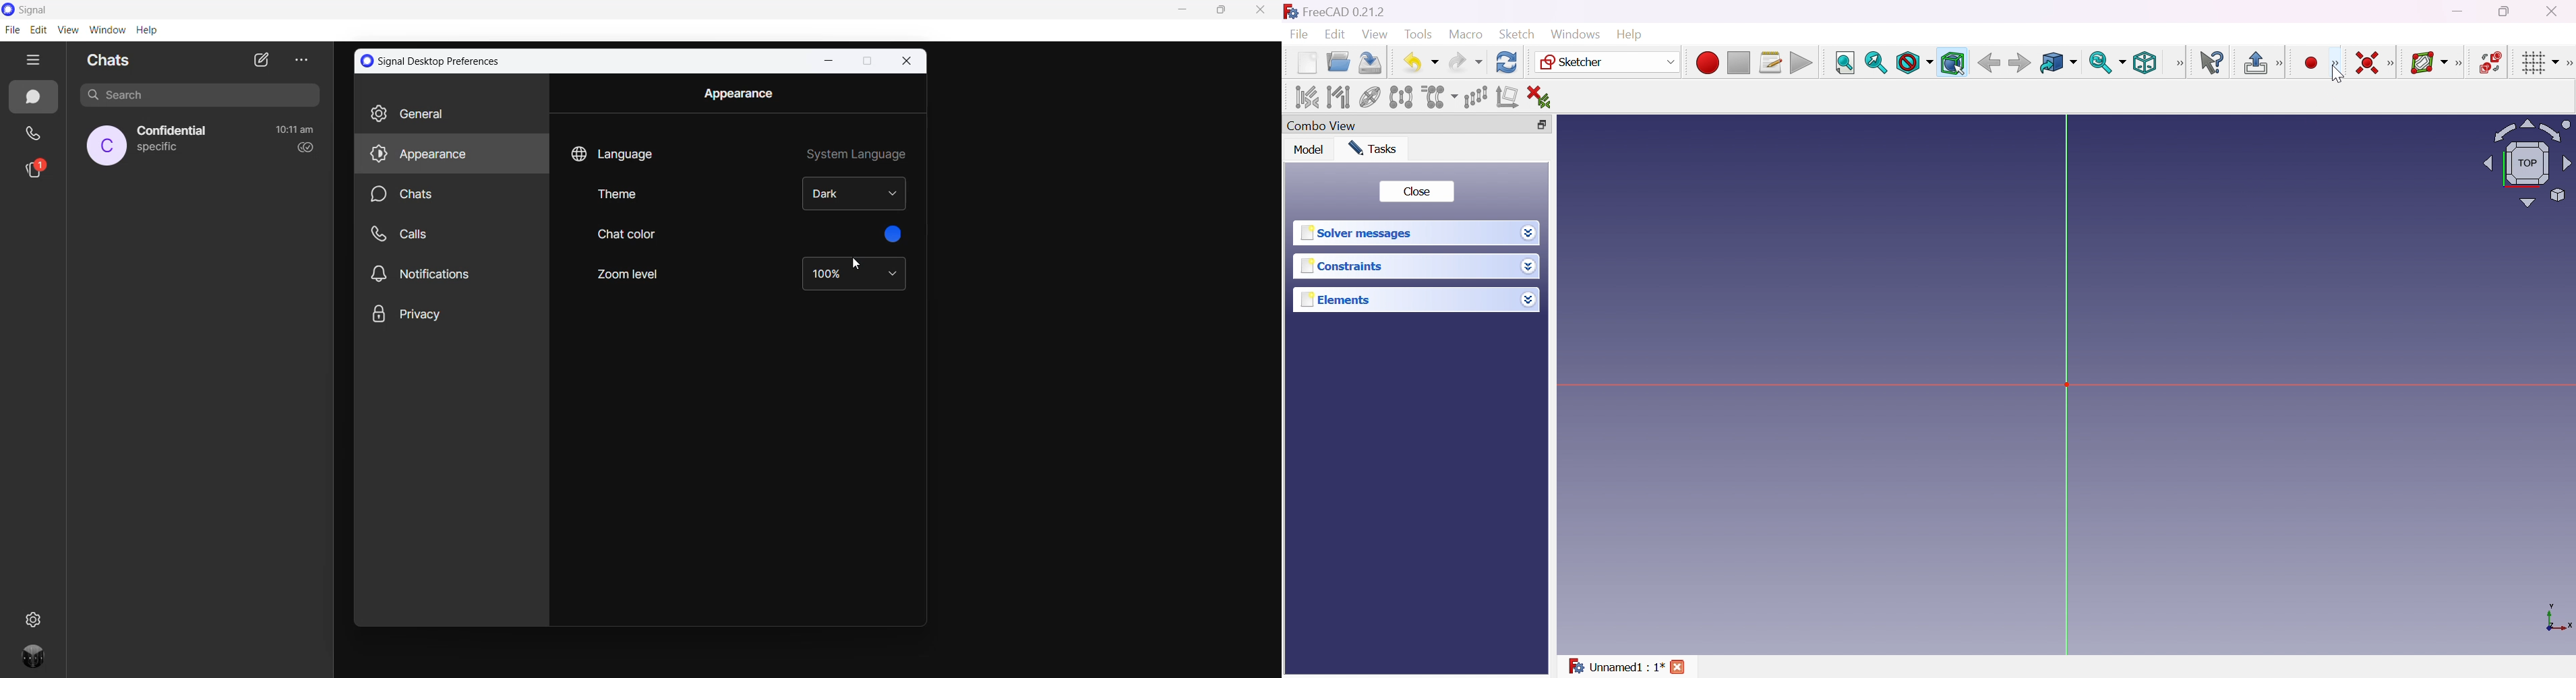  Describe the element at coordinates (2538, 62) in the screenshot. I see `Toggle grid` at that location.